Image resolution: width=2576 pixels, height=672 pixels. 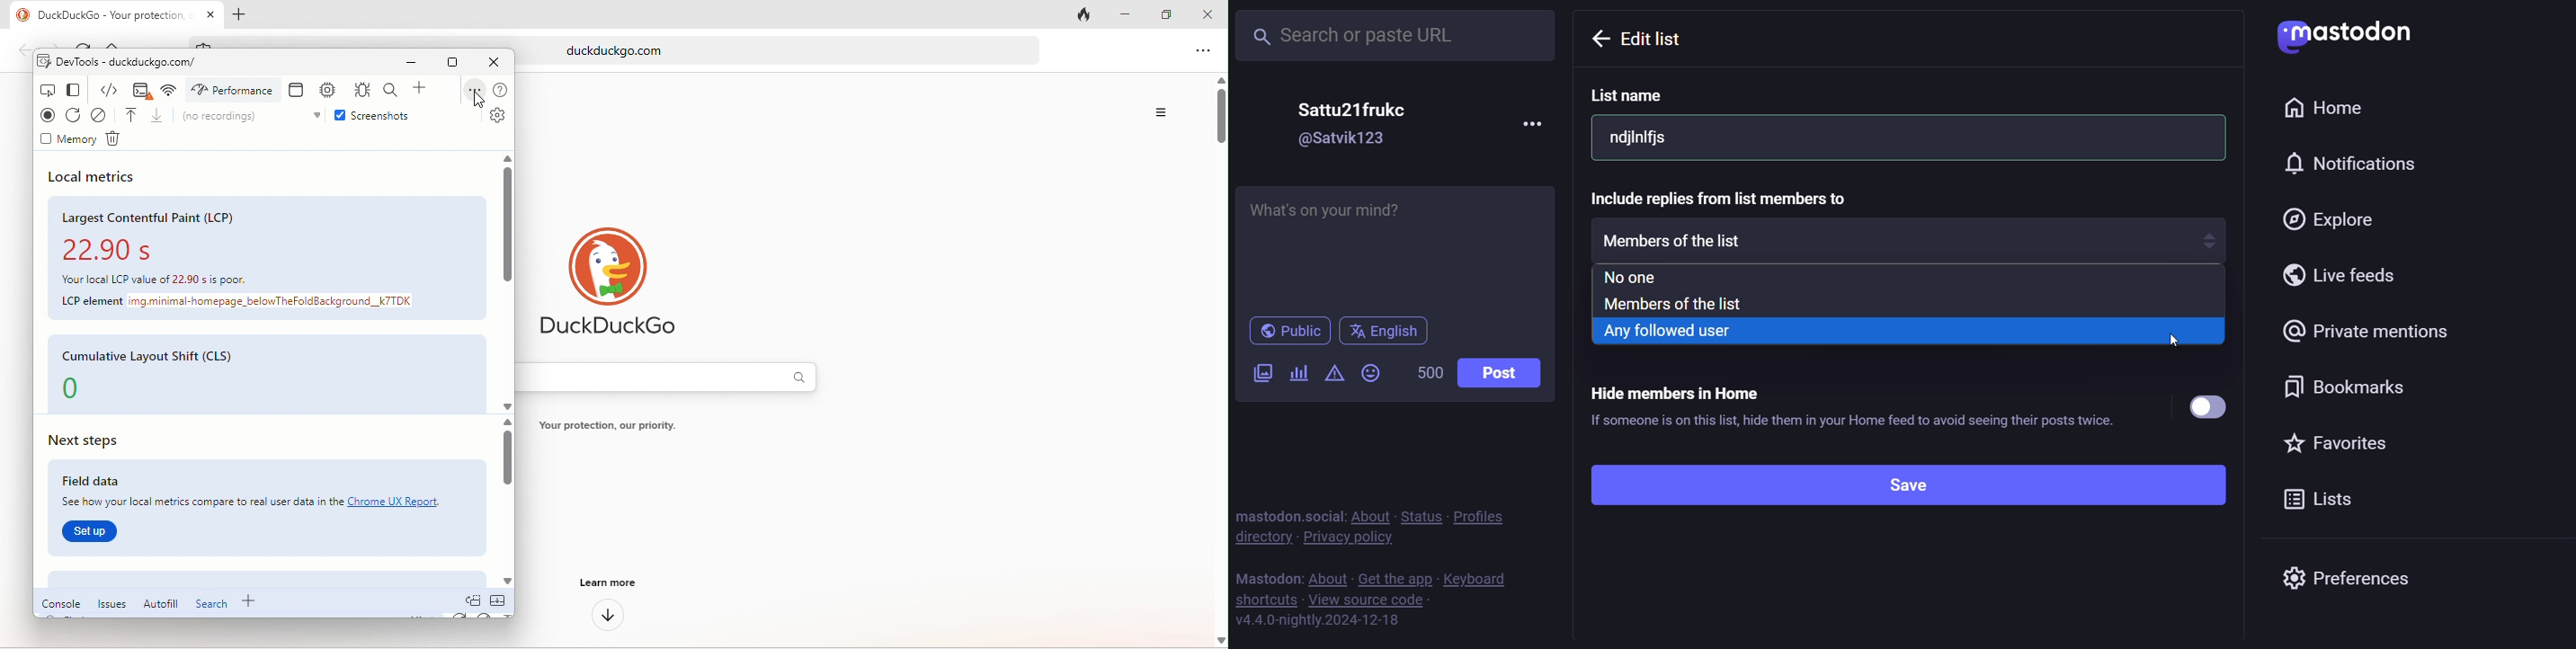 I want to click on about, so click(x=1327, y=577).